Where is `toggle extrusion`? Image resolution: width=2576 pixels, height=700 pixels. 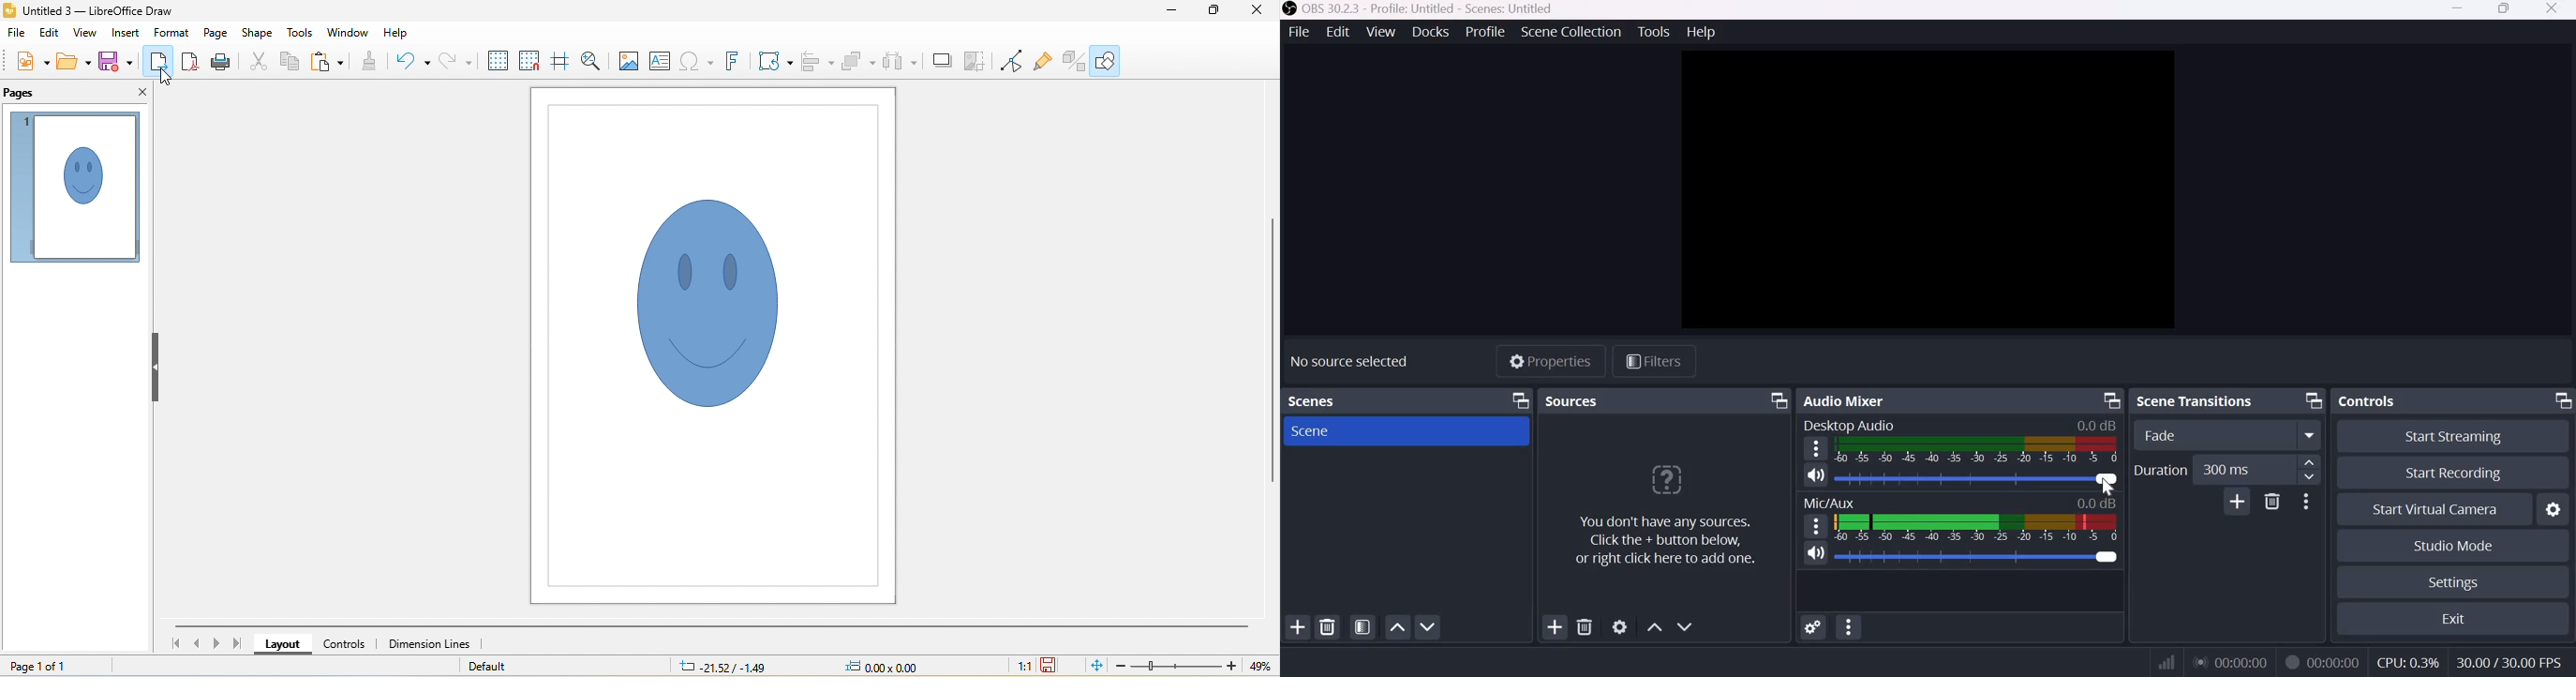
toggle extrusion is located at coordinates (1072, 63).